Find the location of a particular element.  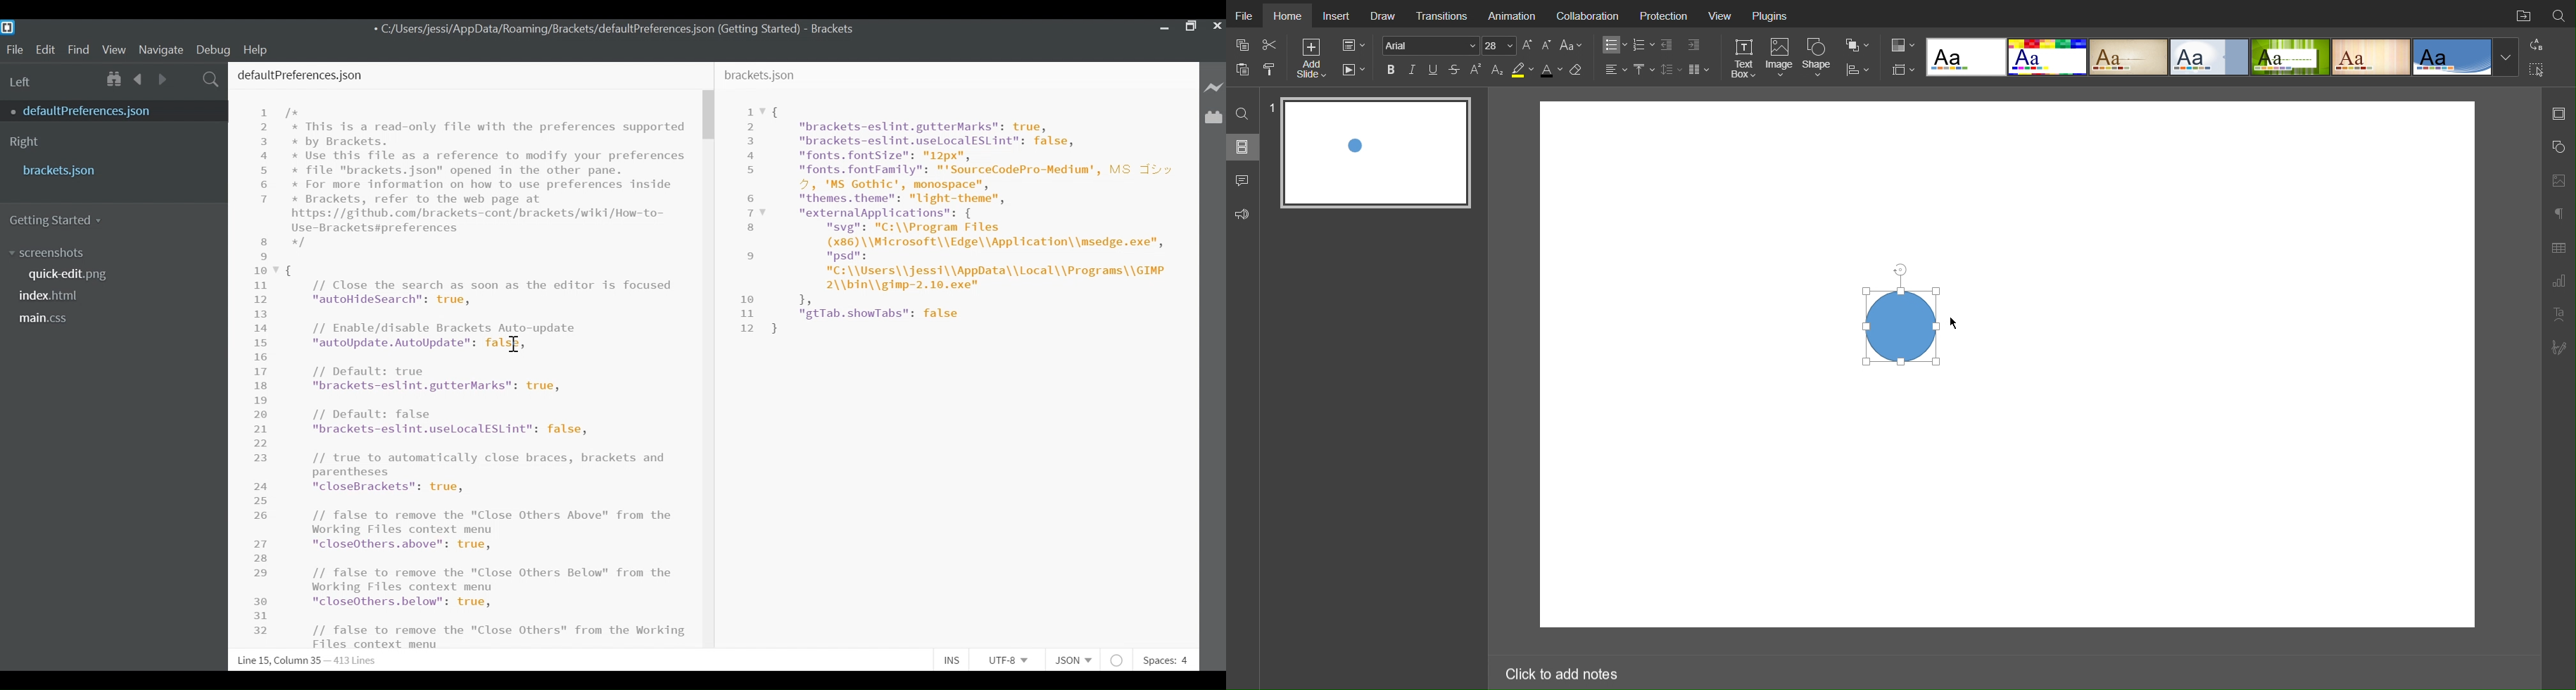

Brackets Desktop icon is located at coordinates (11, 27).